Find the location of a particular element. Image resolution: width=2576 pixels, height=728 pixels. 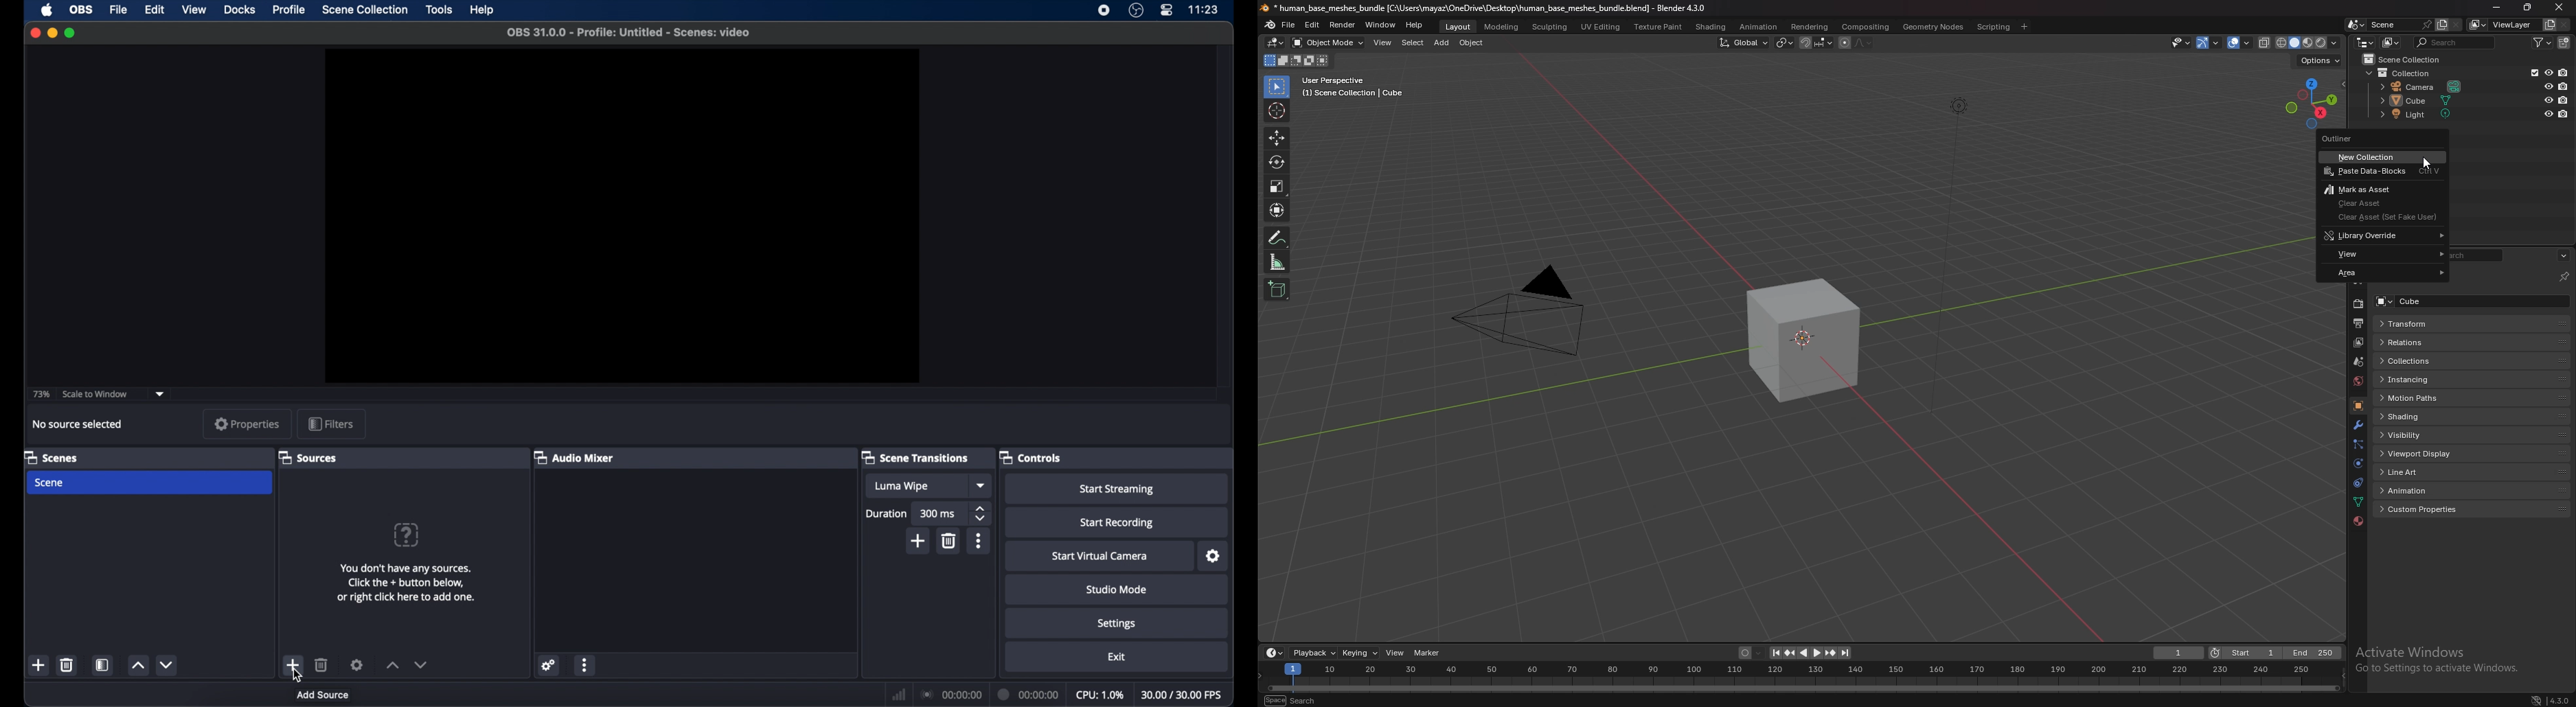

jump to endpoint is located at coordinates (1847, 653).